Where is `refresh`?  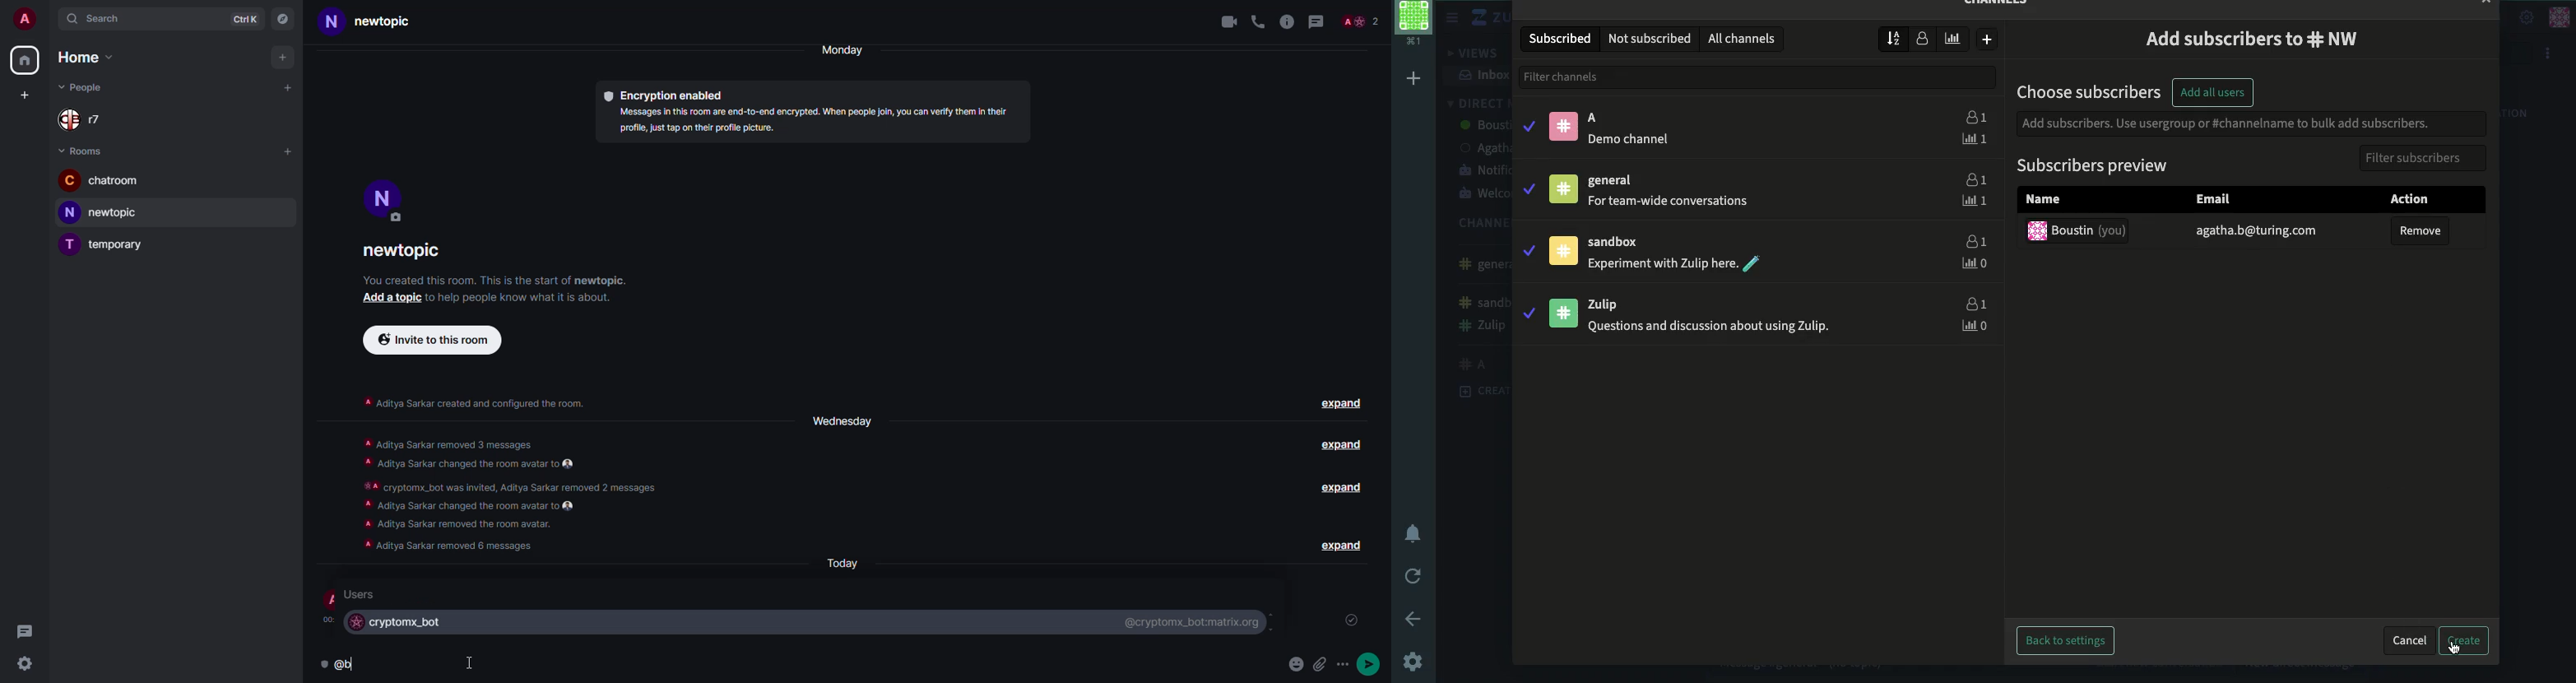 refresh is located at coordinates (1415, 574).